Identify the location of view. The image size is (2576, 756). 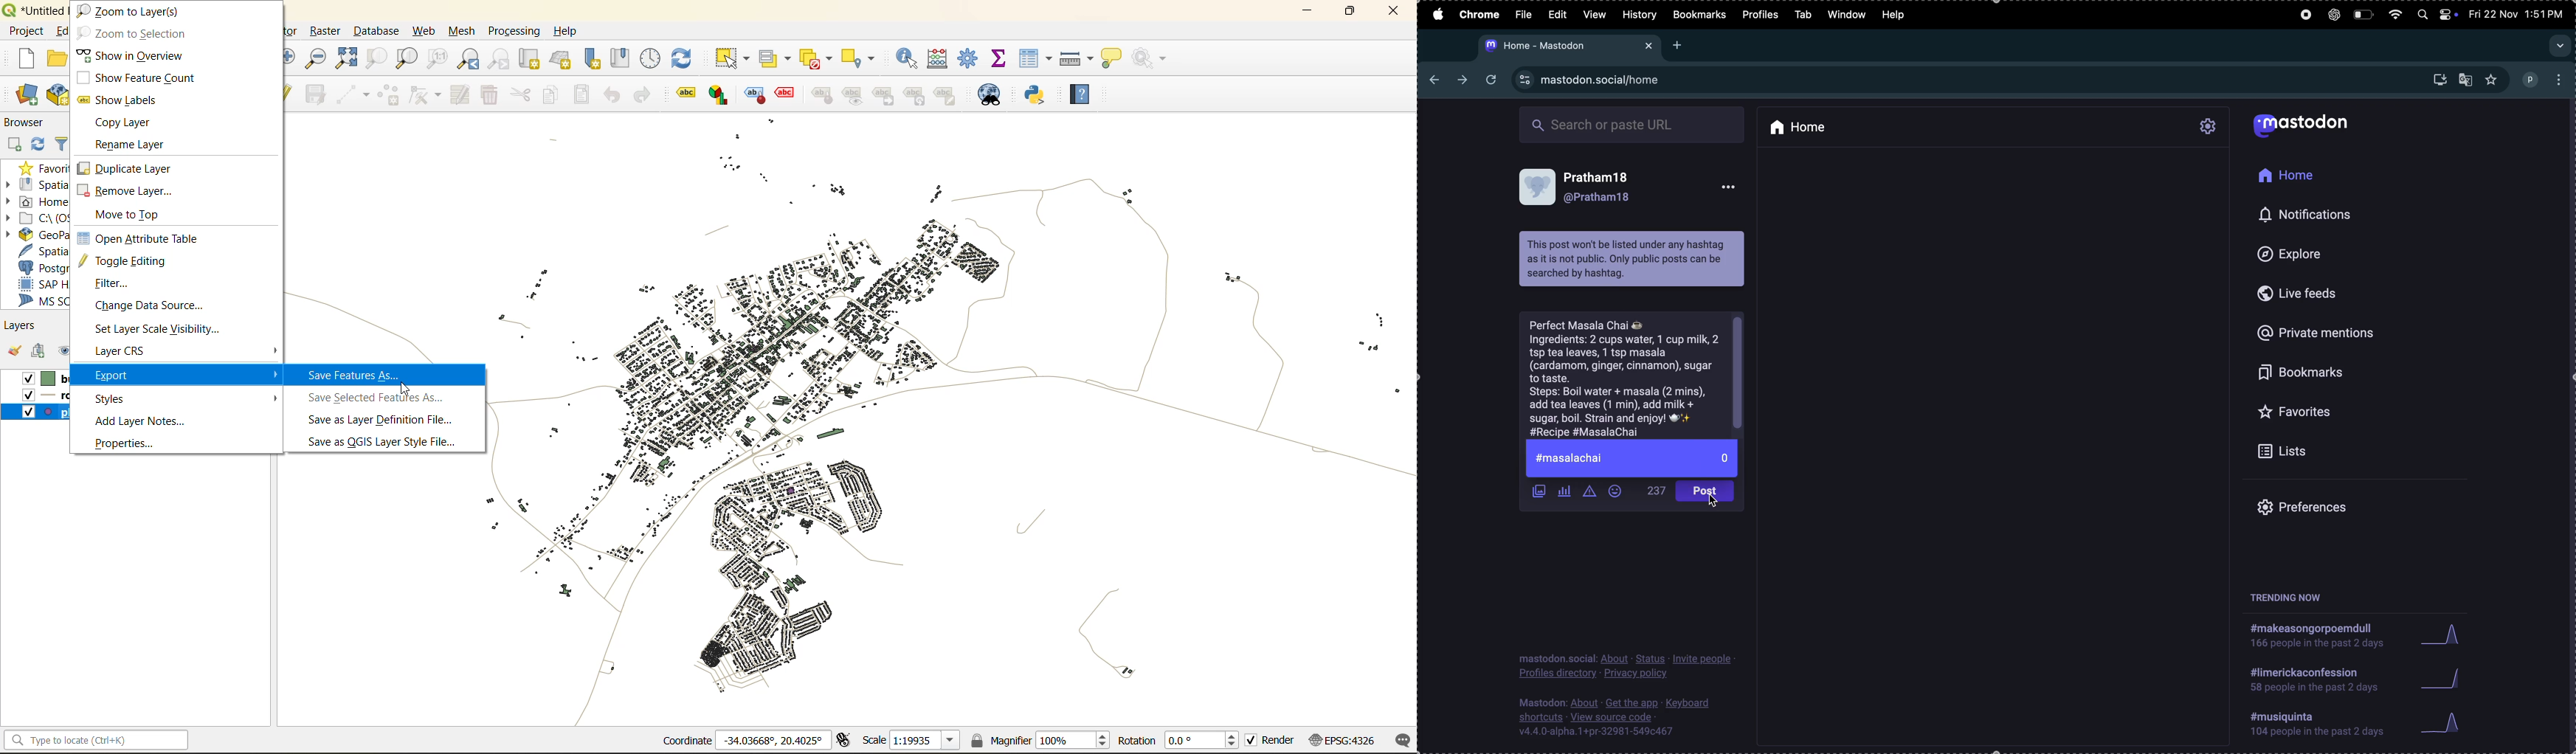
(1595, 13).